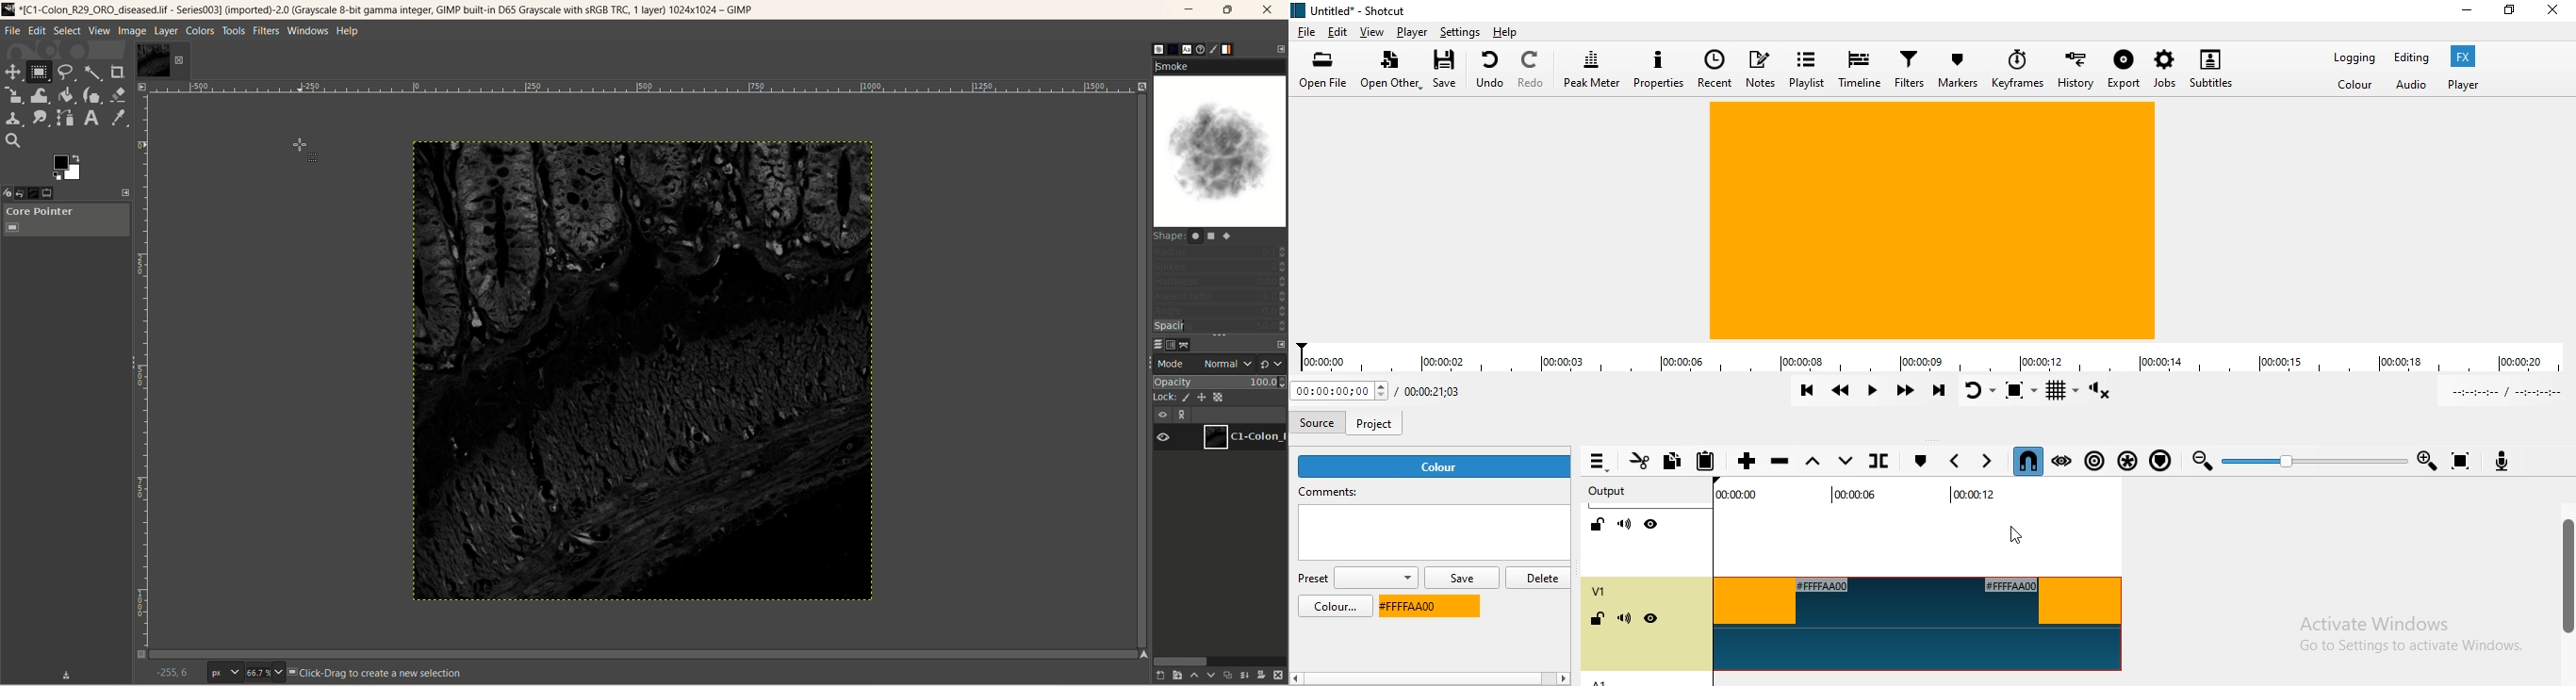  Describe the element at coordinates (1339, 392) in the screenshot. I see `Current position` at that location.